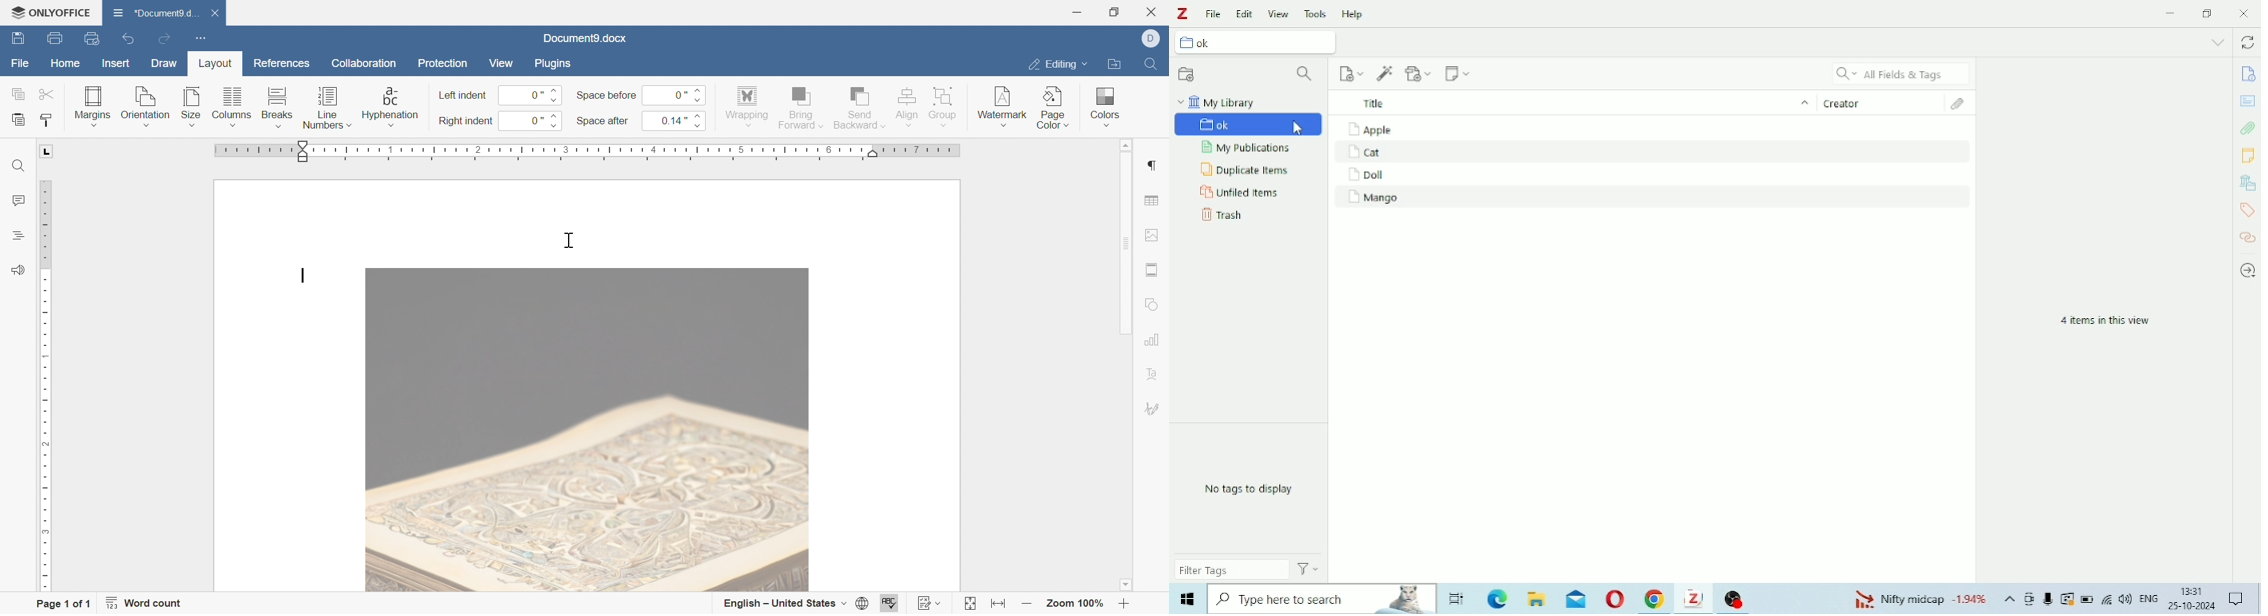 This screenshot has width=2268, height=616. Describe the element at coordinates (2247, 74) in the screenshot. I see `Info` at that location.